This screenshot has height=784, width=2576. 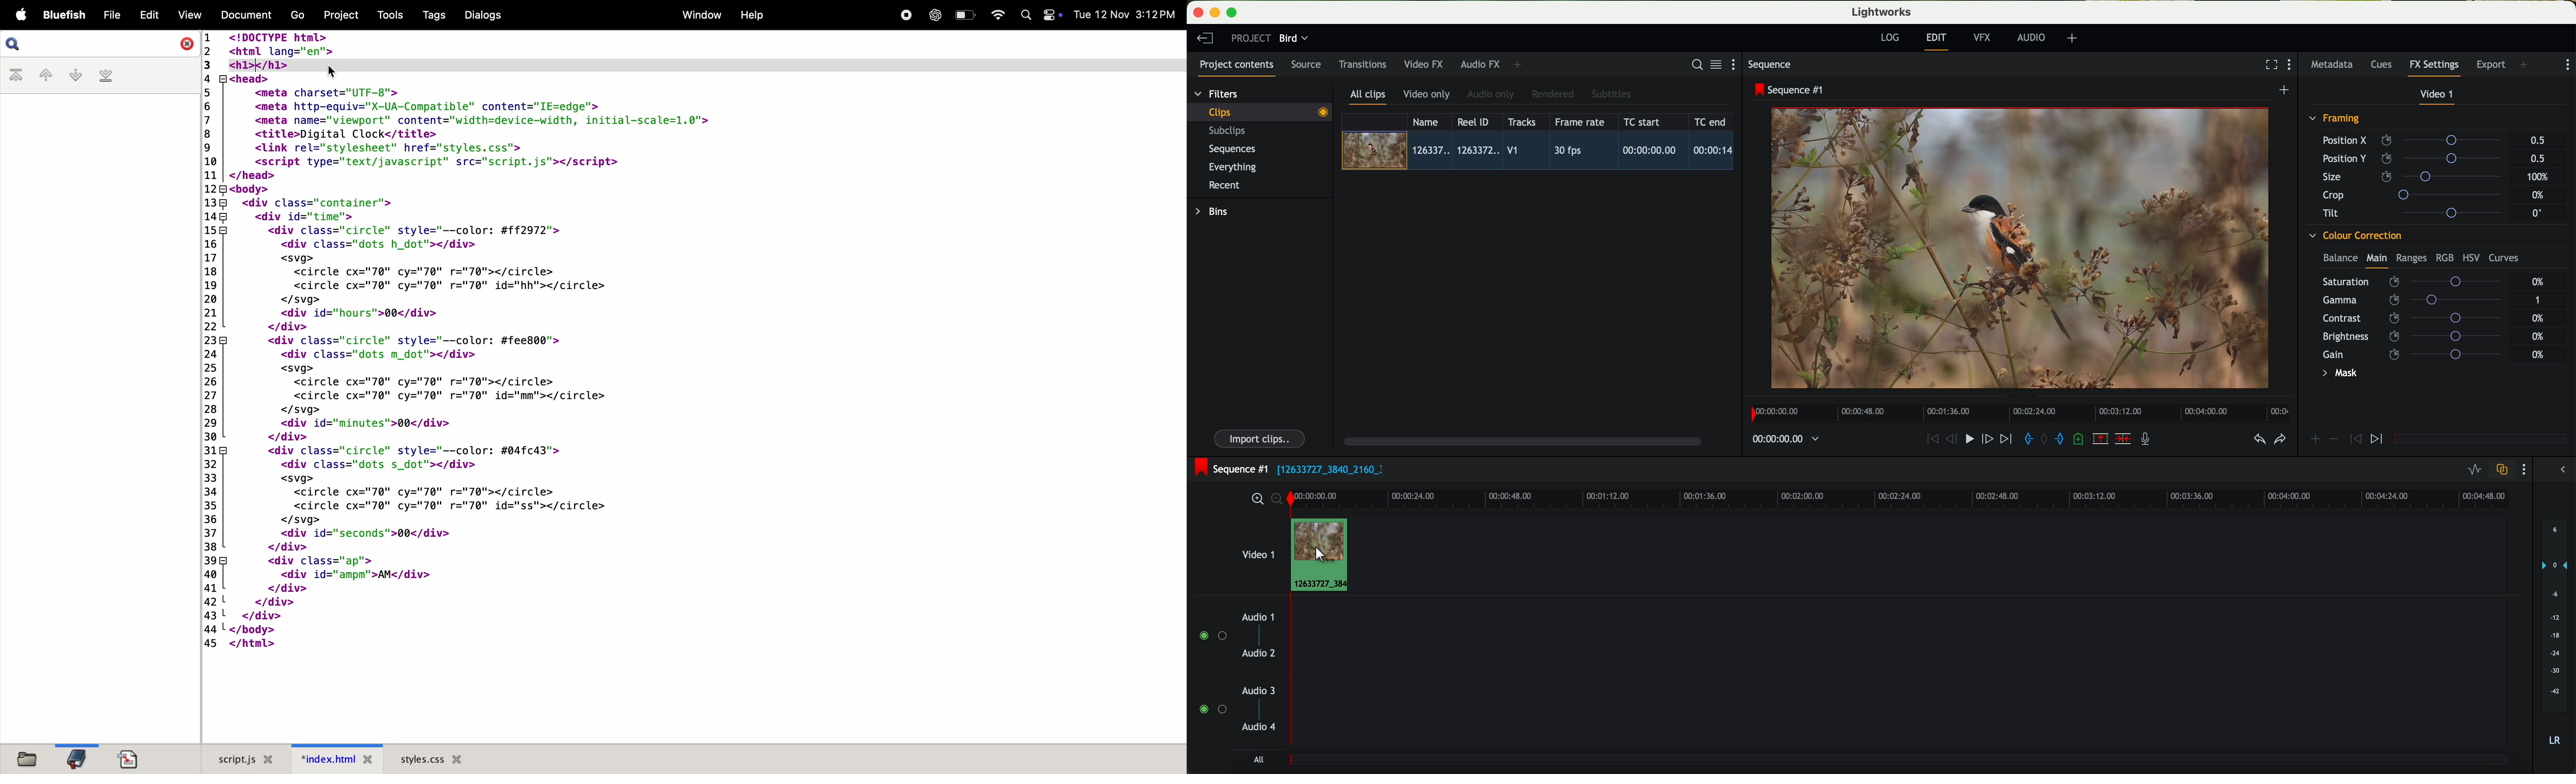 I want to click on view, so click(x=188, y=15).